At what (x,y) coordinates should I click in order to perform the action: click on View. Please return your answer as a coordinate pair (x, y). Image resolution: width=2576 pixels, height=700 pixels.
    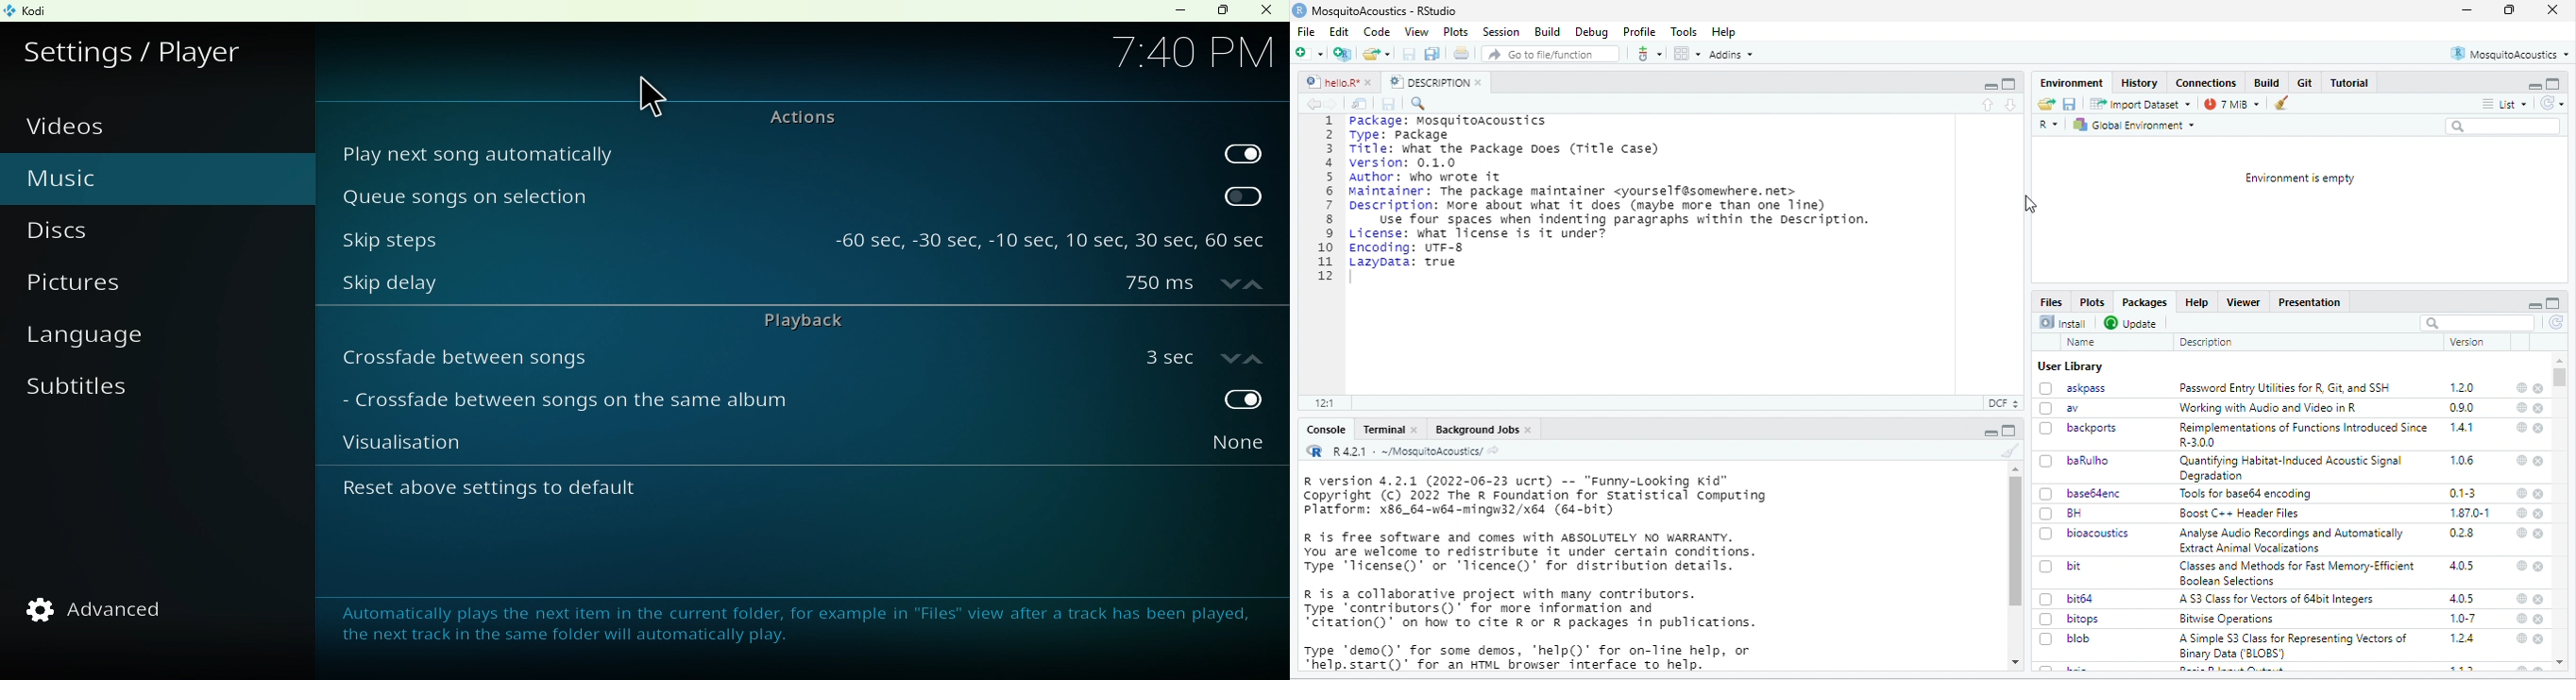
    Looking at the image, I should click on (1416, 30).